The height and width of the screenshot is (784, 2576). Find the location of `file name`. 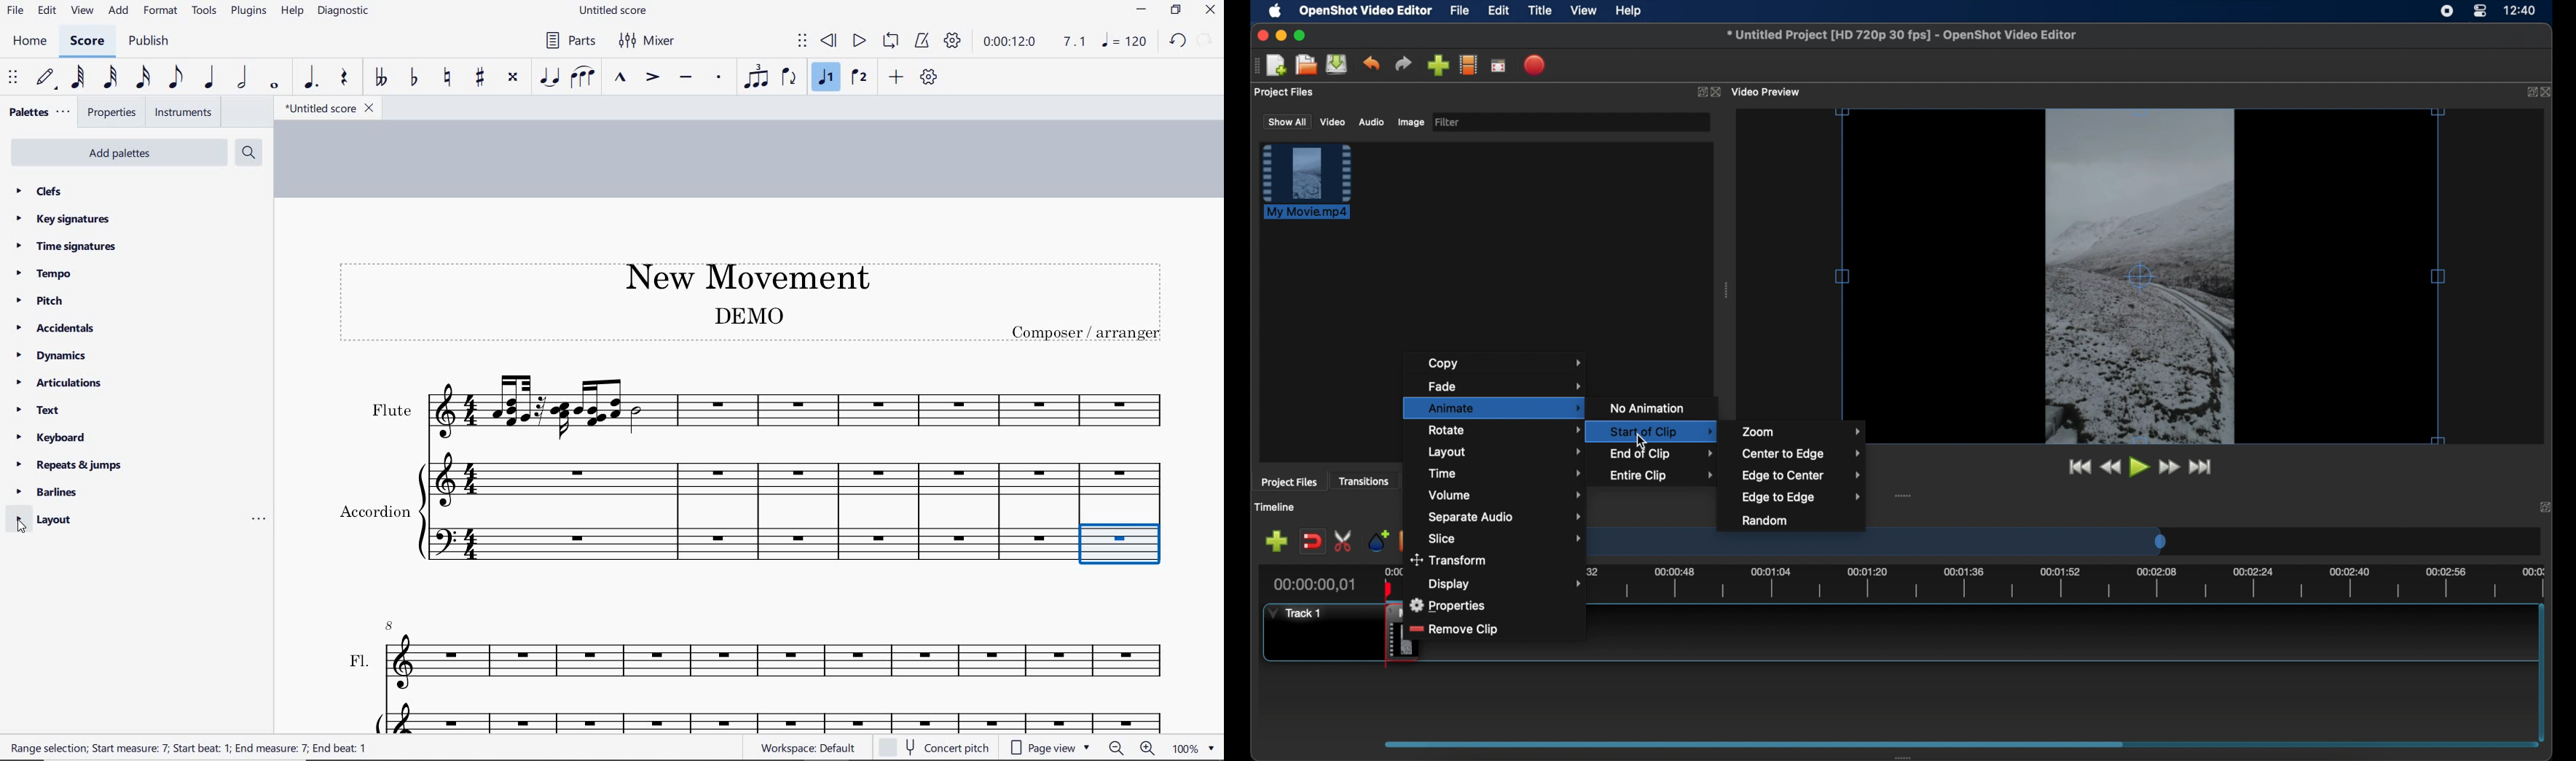

file name is located at coordinates (615, 11).